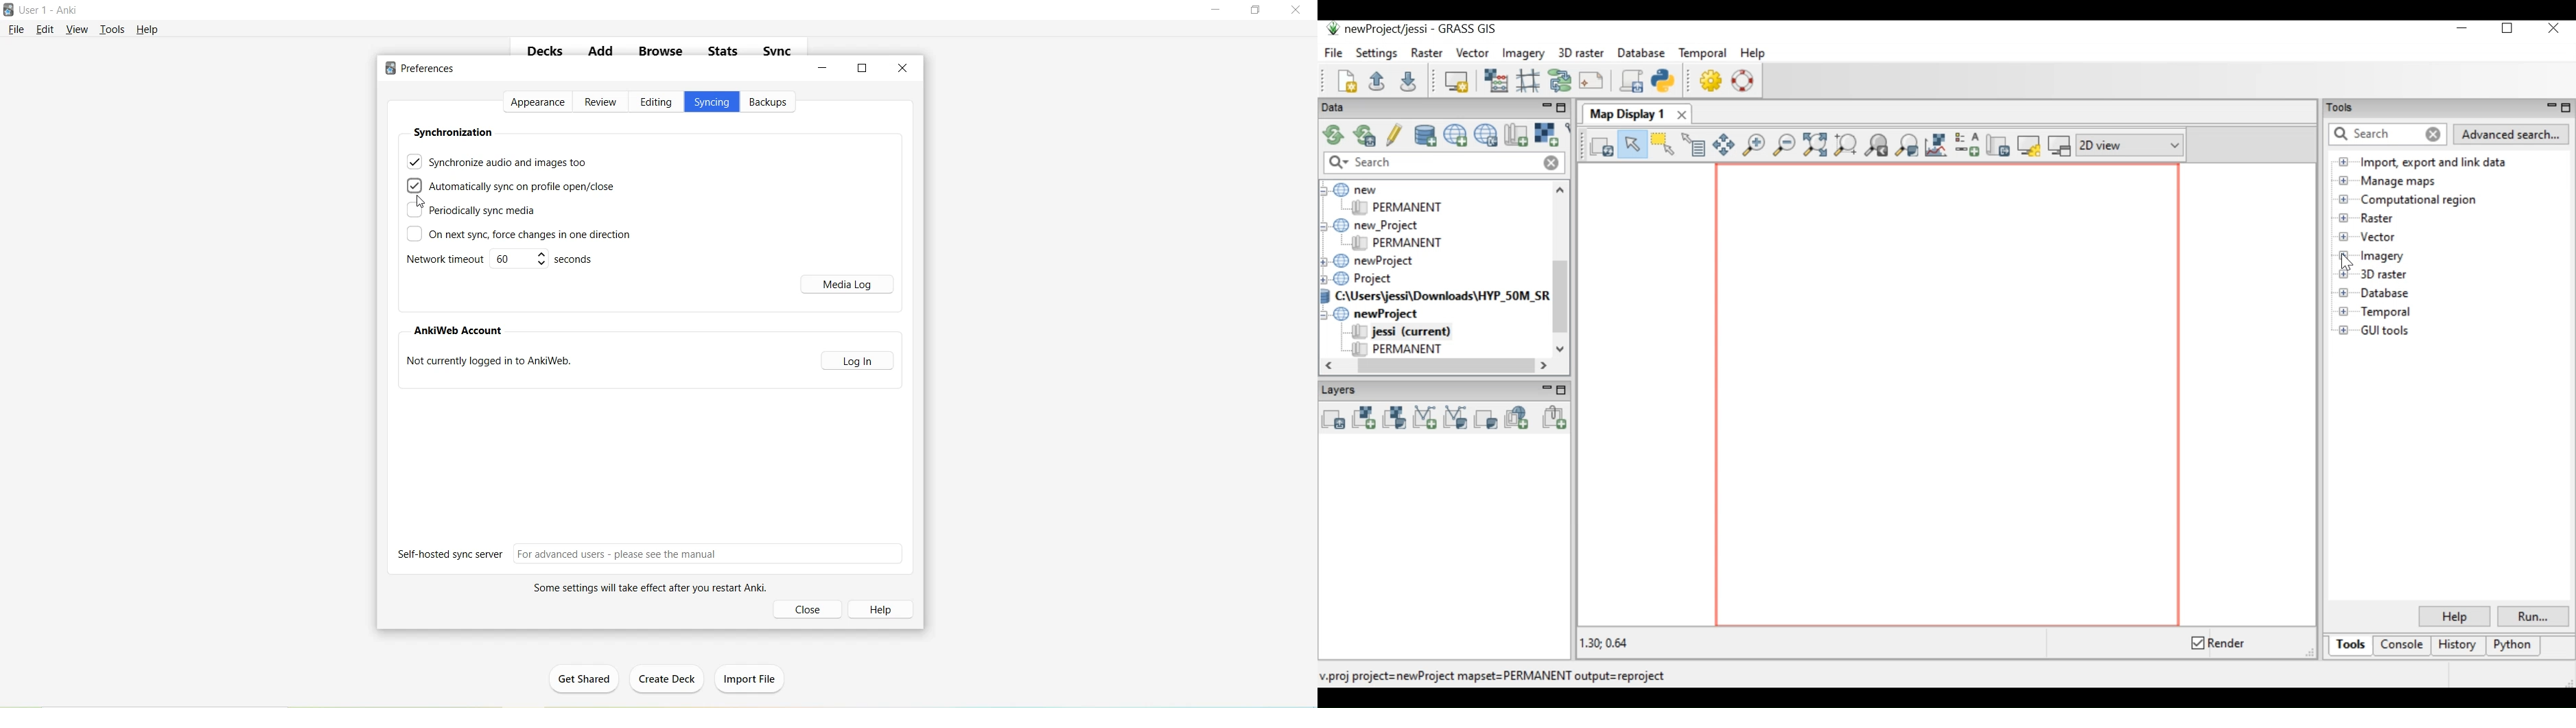 This screenshot has width=2576, height=728. What do you see at coordinates (670, 680) in the screenshot?
I see `Create Deck` at bounding box center [670, 680].